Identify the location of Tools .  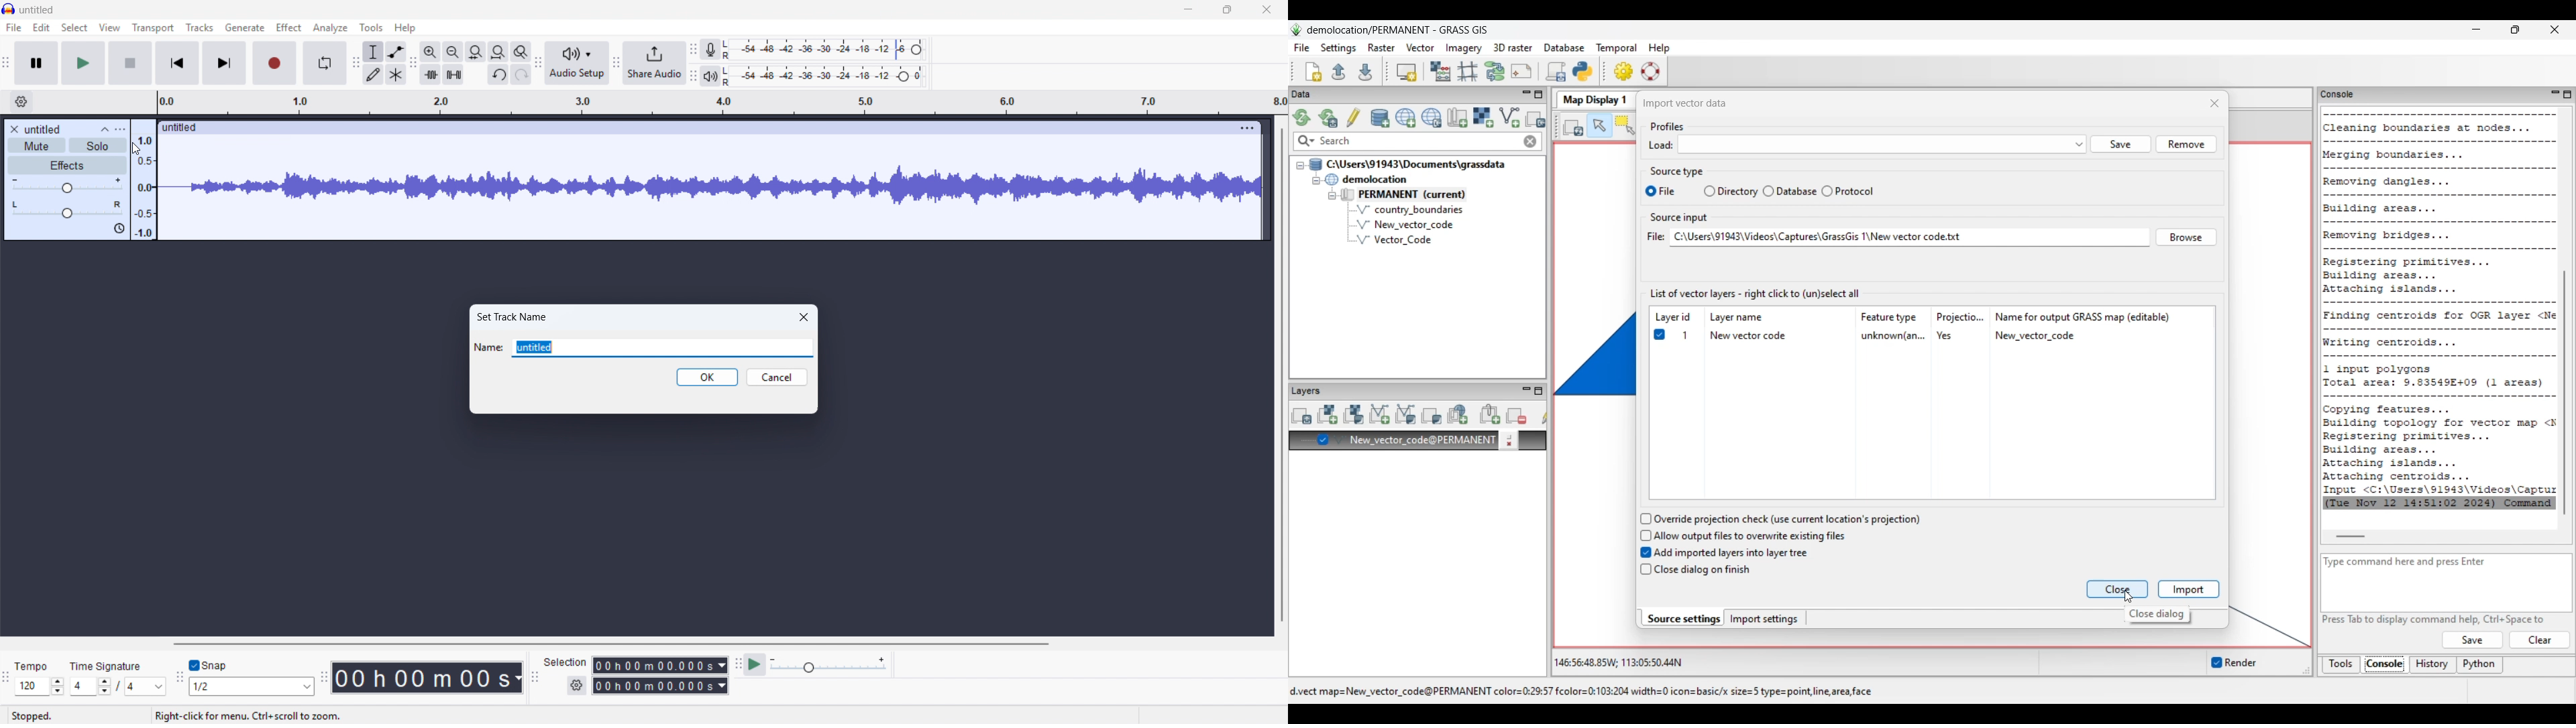
(372, 27).